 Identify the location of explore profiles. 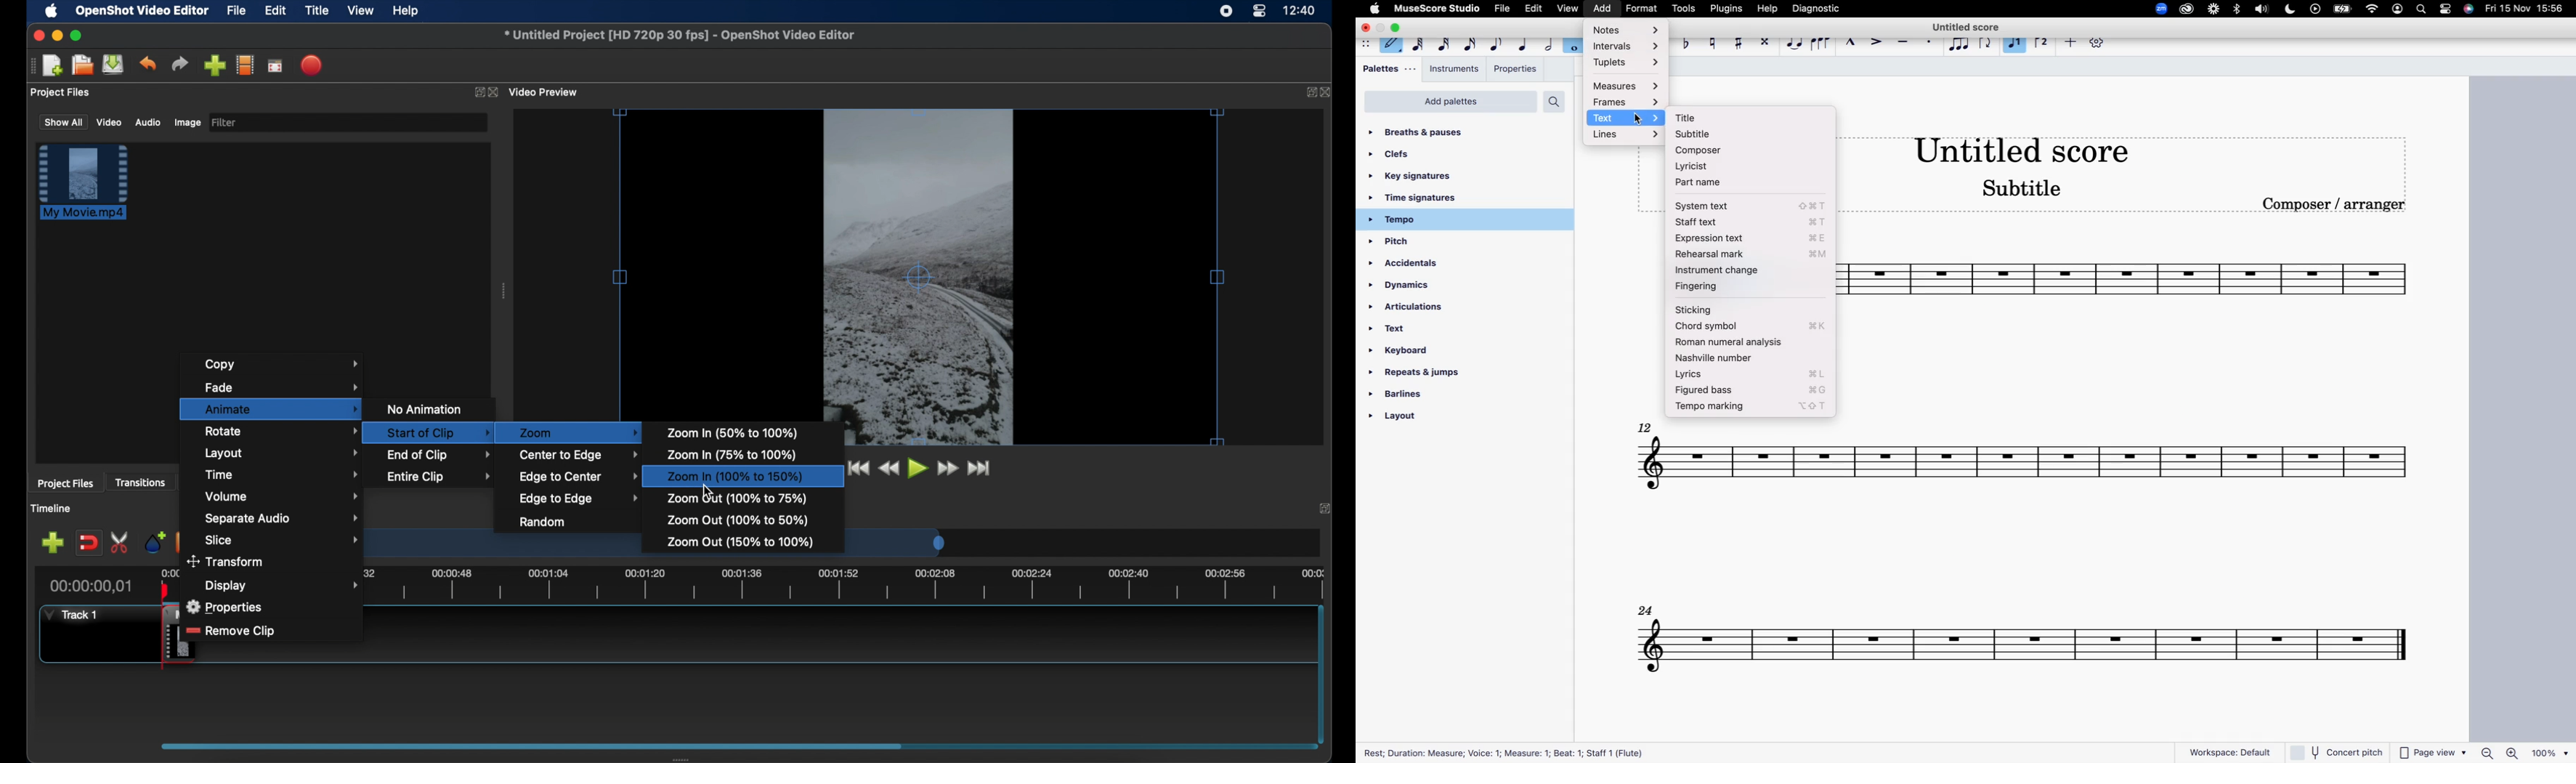
(244, 64).